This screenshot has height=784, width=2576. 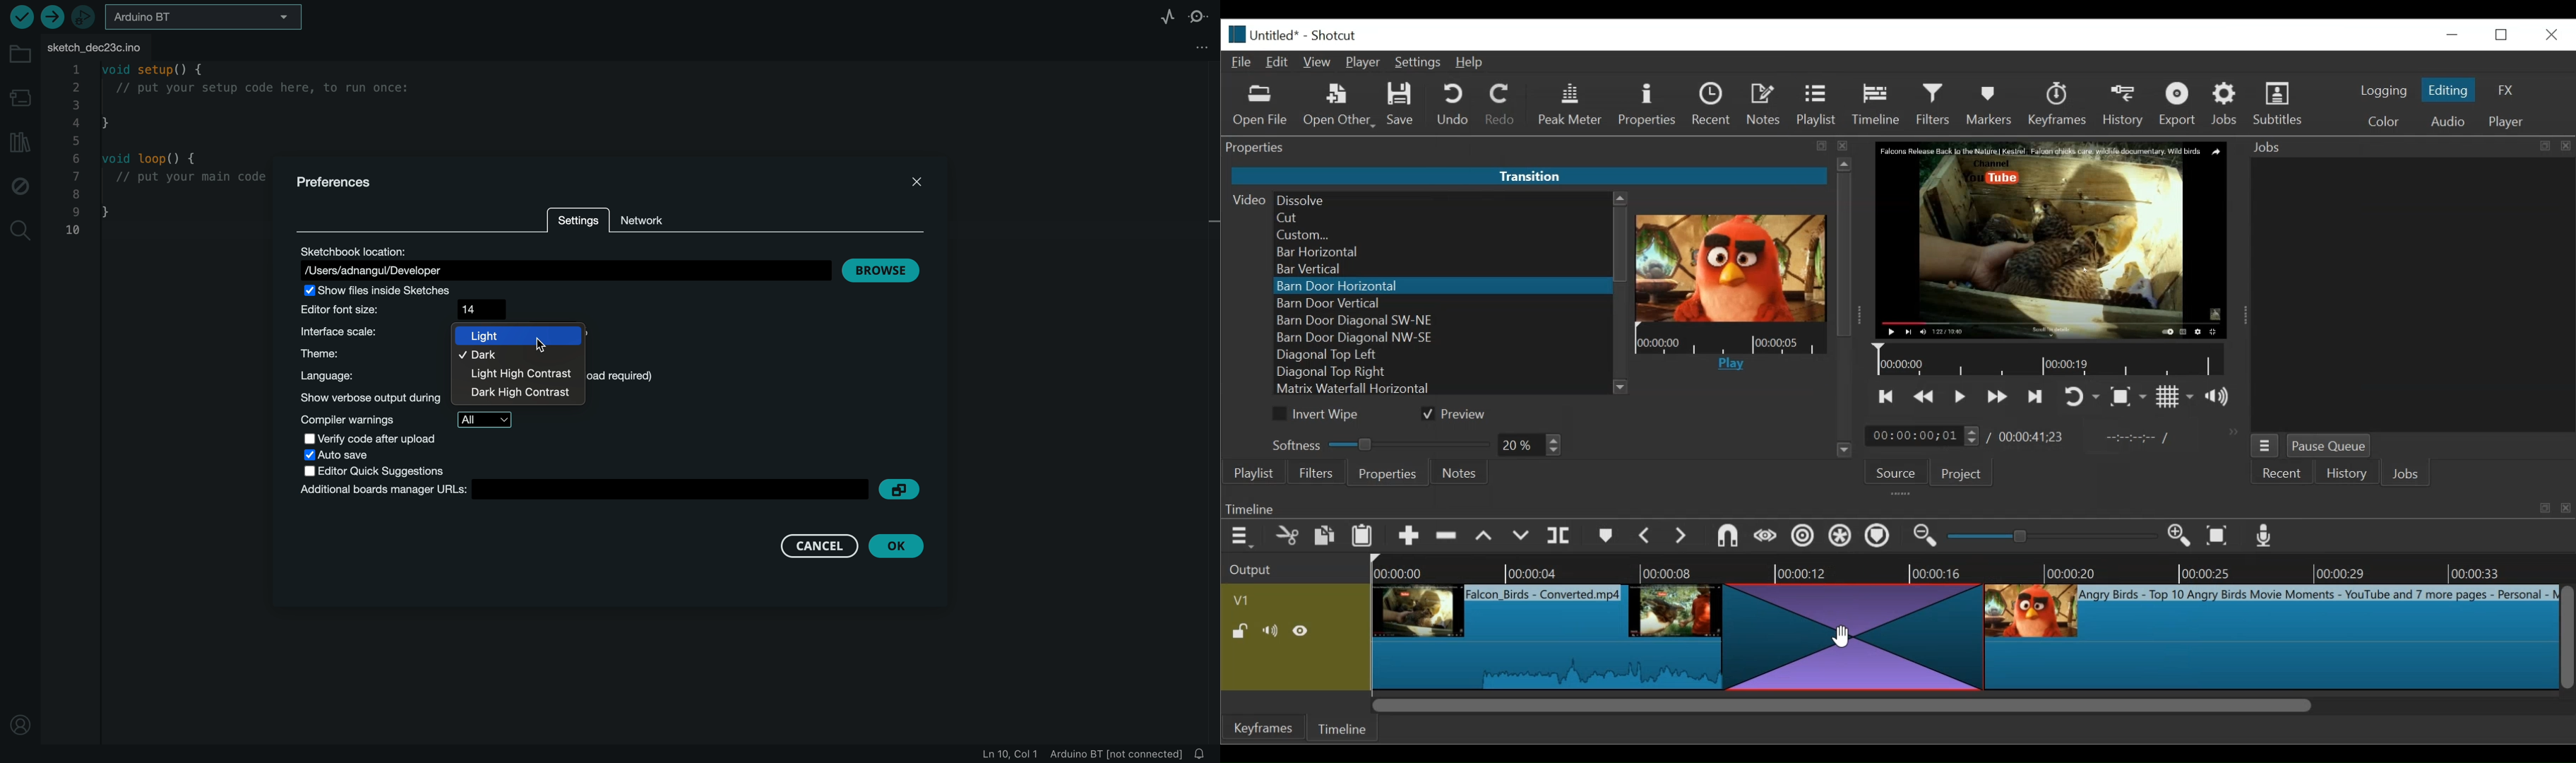 I want to click on Audio, so click(x=2447, y=122).